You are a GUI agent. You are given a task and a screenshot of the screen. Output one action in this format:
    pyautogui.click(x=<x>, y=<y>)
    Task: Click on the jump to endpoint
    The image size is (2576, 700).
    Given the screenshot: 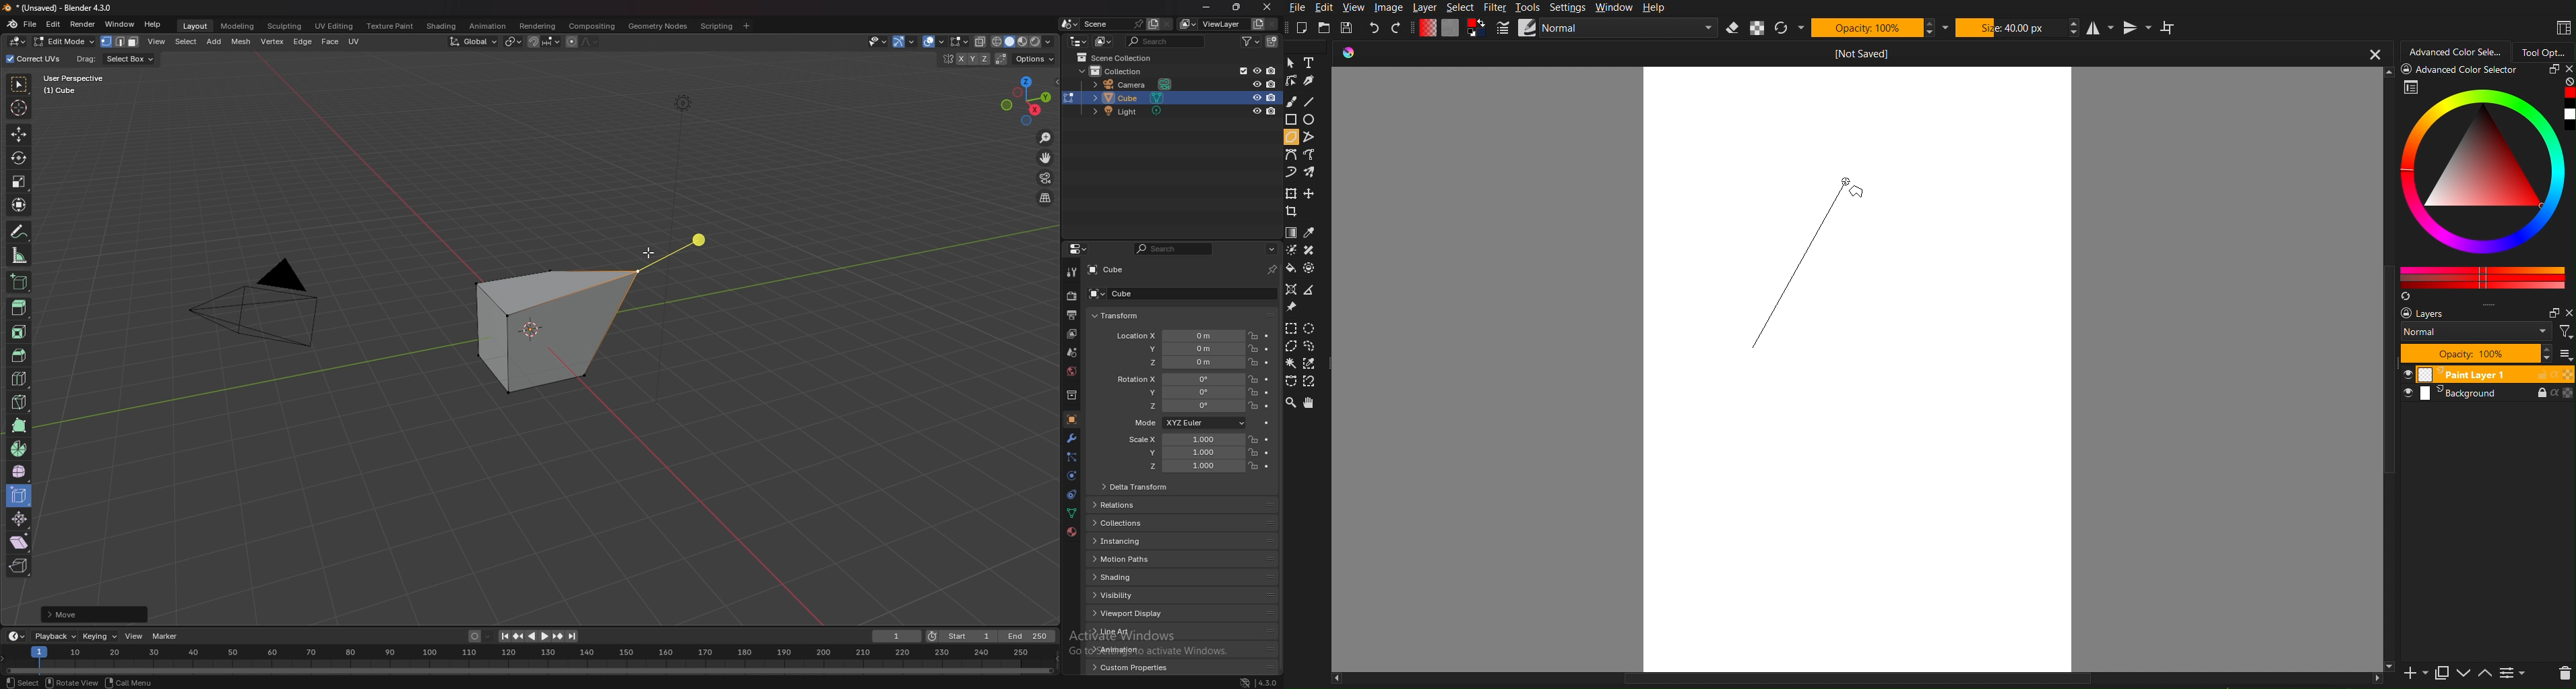 What is the action you would take?
    pyautogui.click(x=573, y=637)
    